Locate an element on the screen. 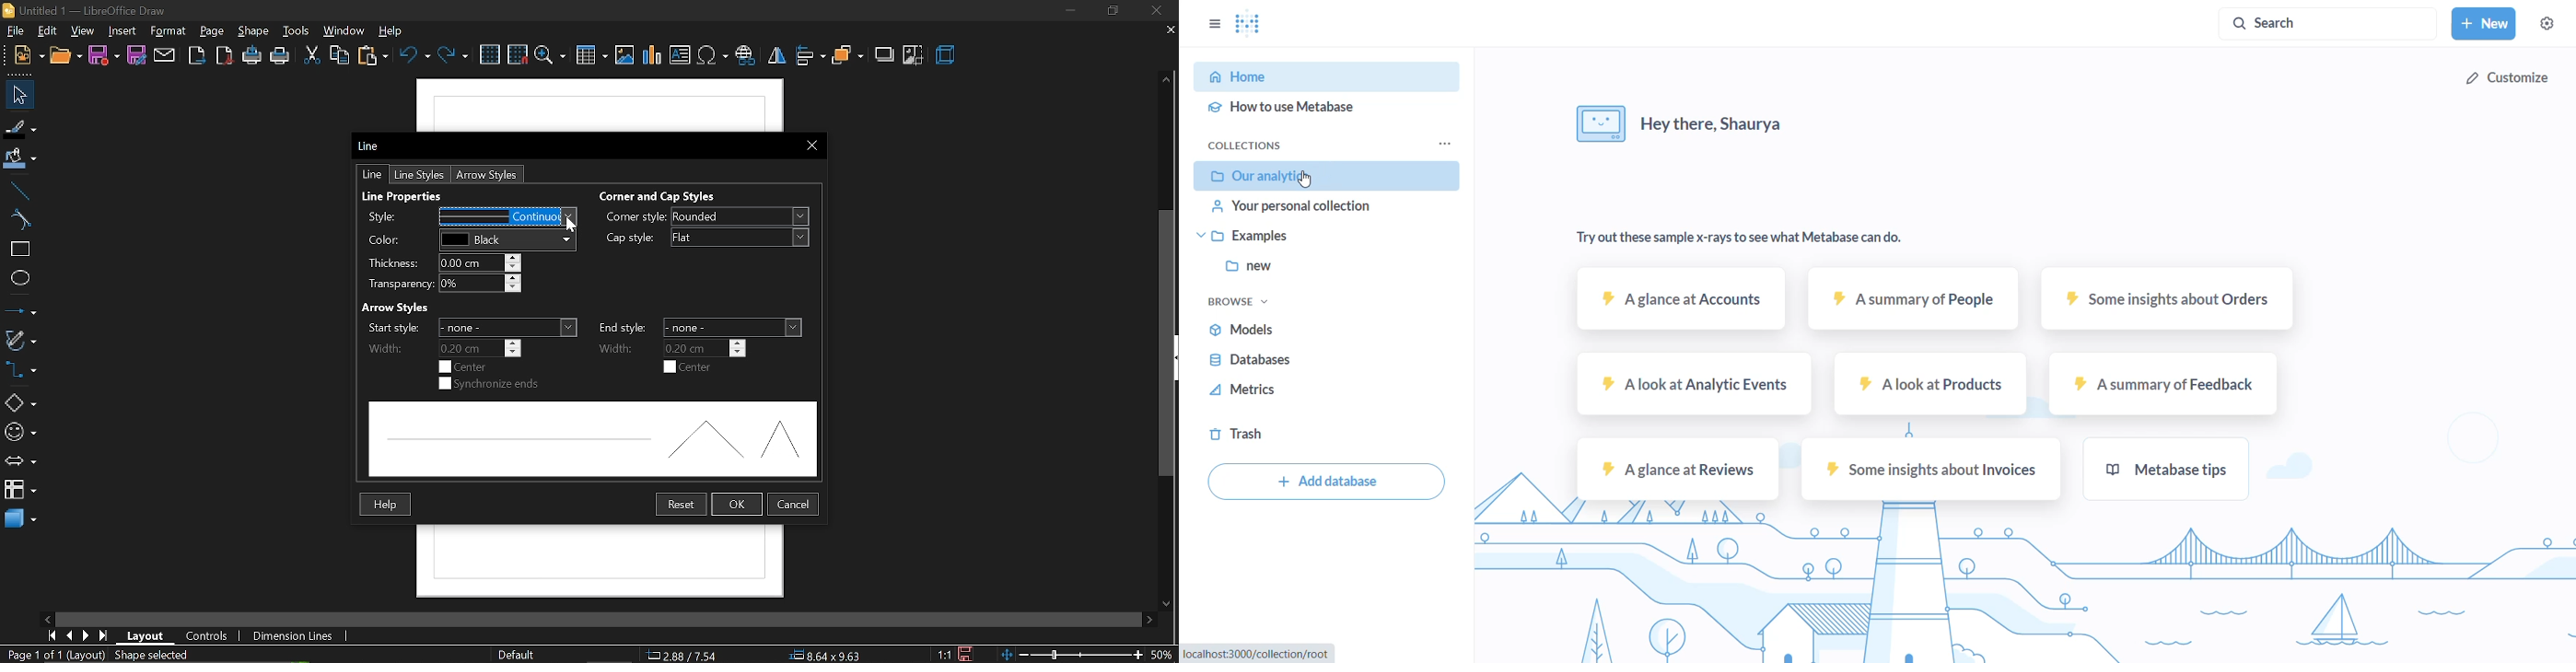 The width and height of the screenshot is (2576, 672). insert table is located at coordinates (591, 55).